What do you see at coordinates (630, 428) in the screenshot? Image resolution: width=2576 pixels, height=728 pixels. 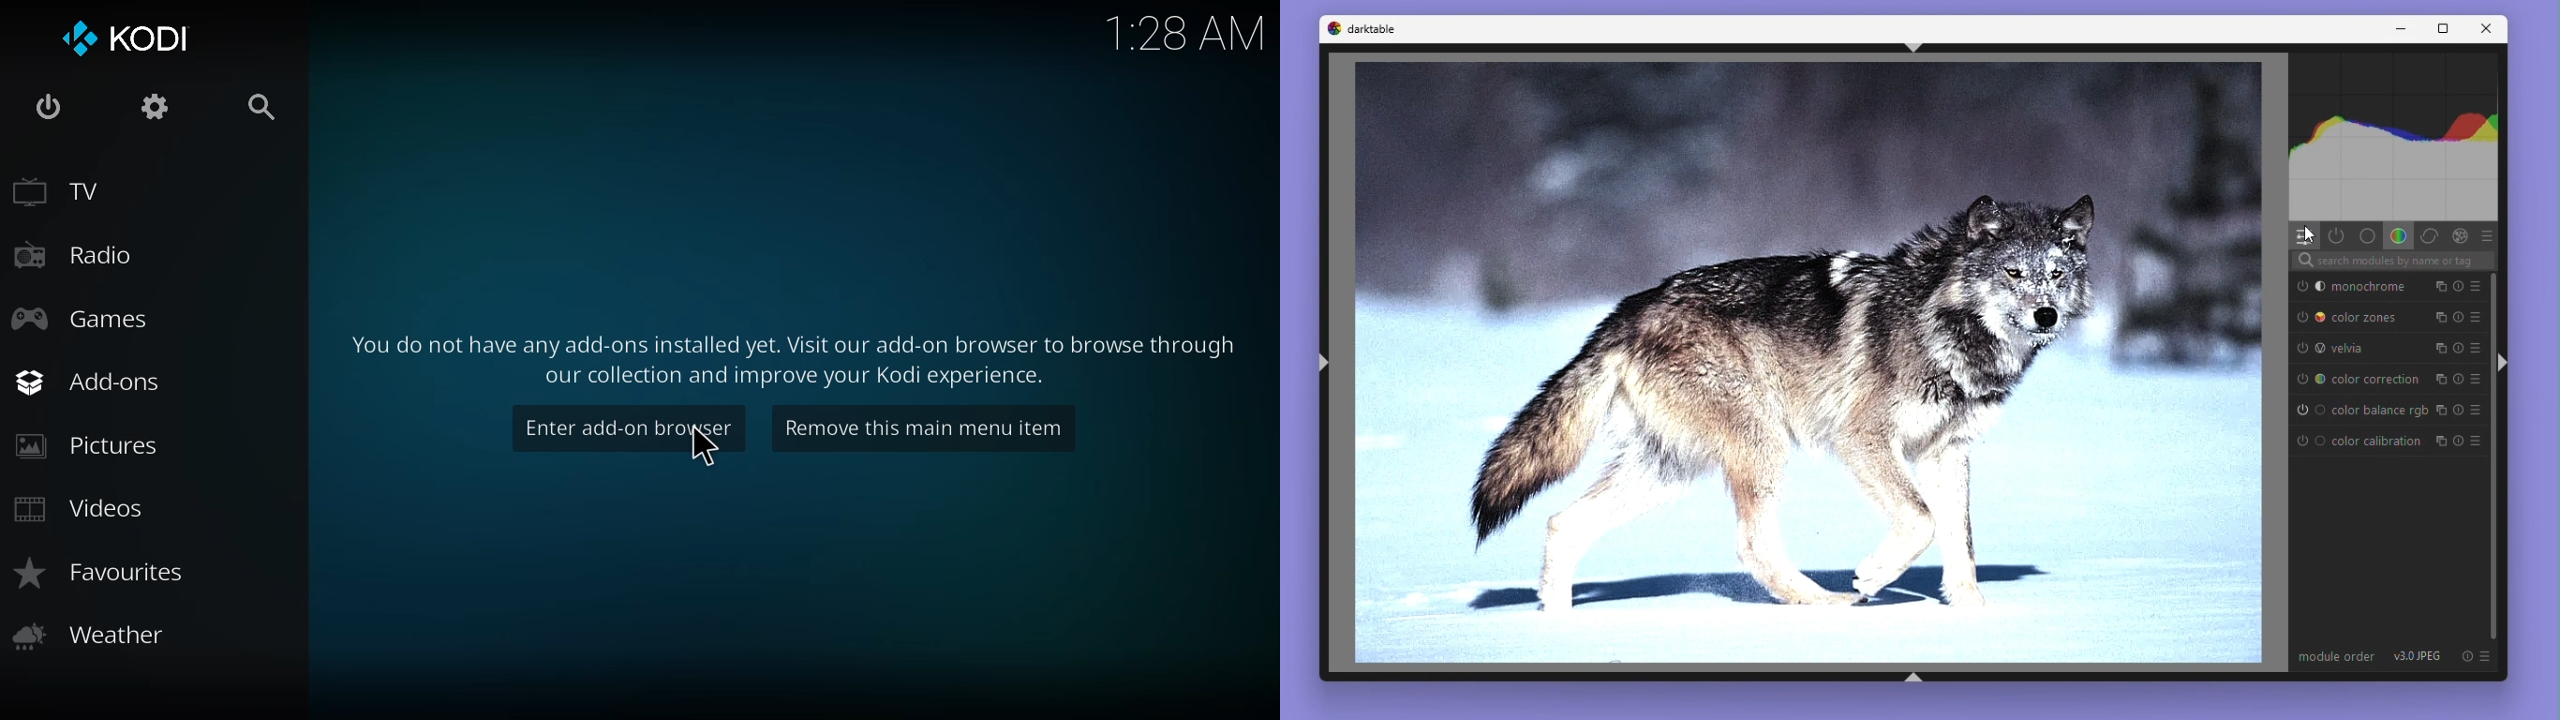 I see `enter add on browser` at bounding box center [630, 428].